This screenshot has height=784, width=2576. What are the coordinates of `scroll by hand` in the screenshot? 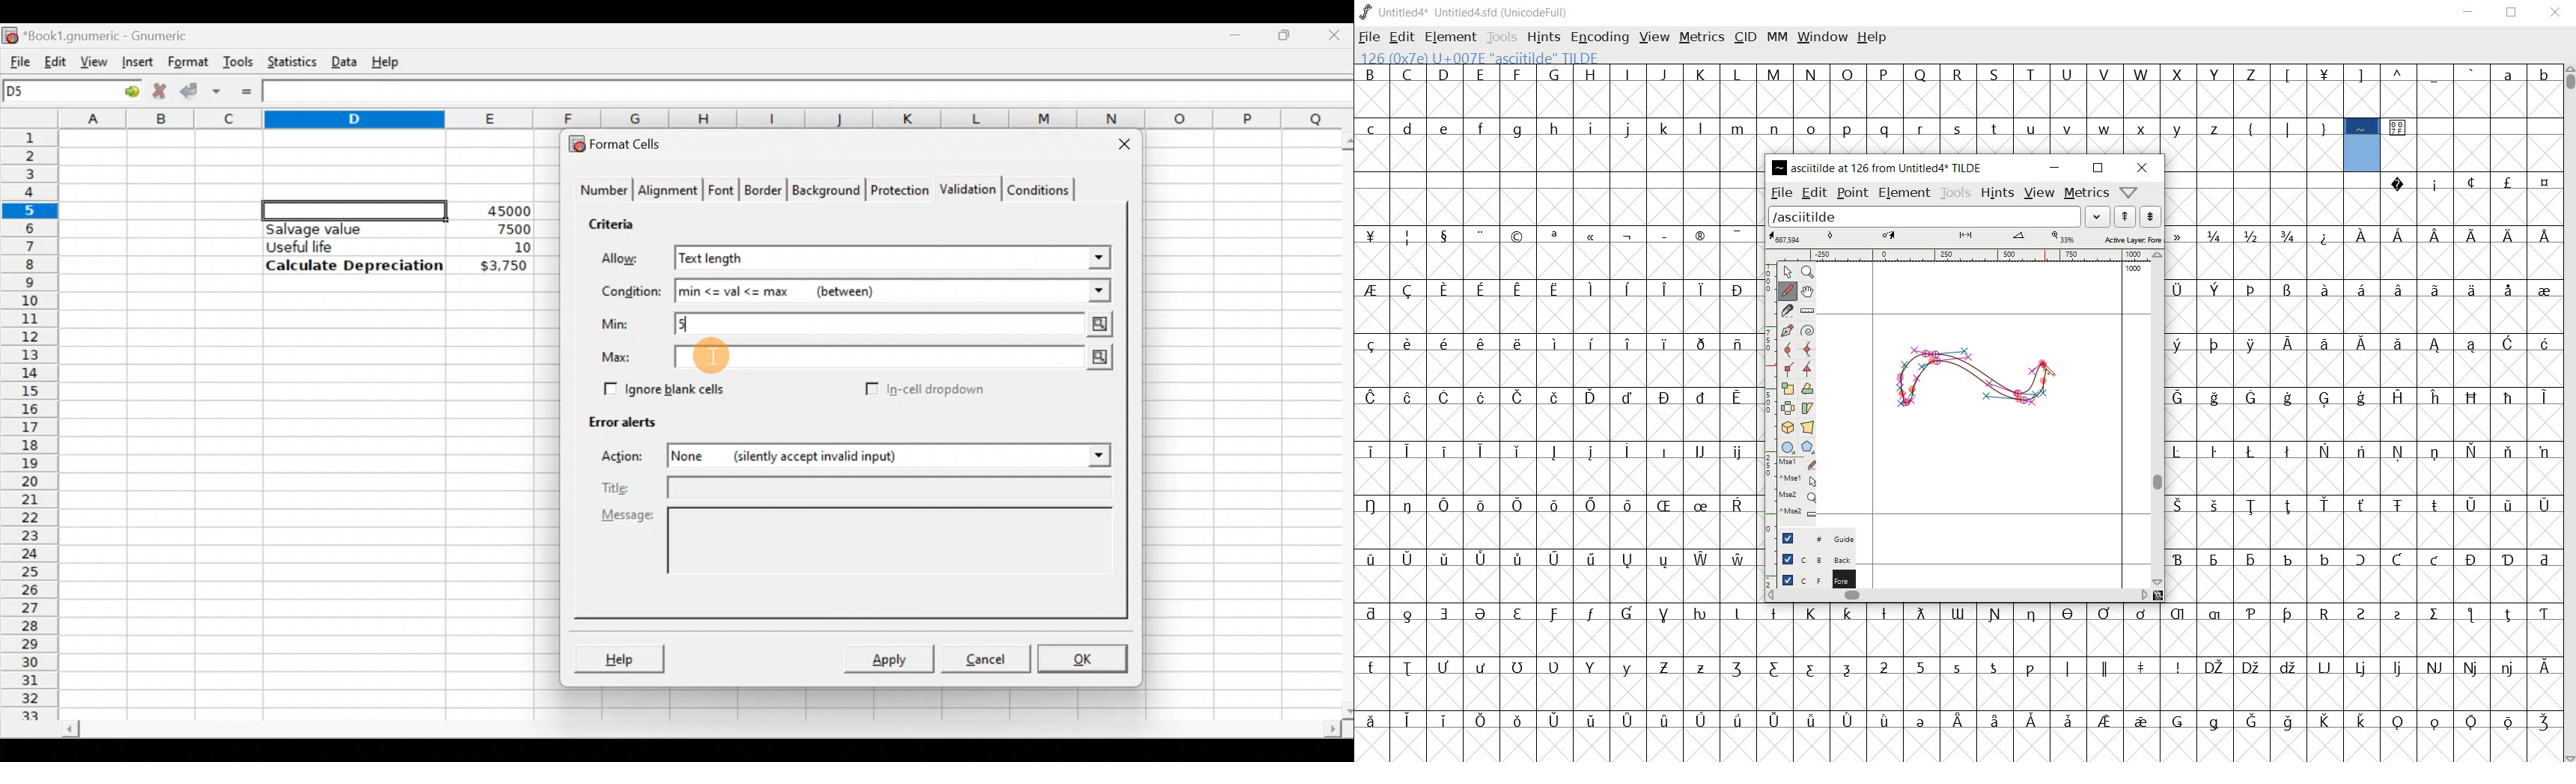 It's located at (1808, 292).